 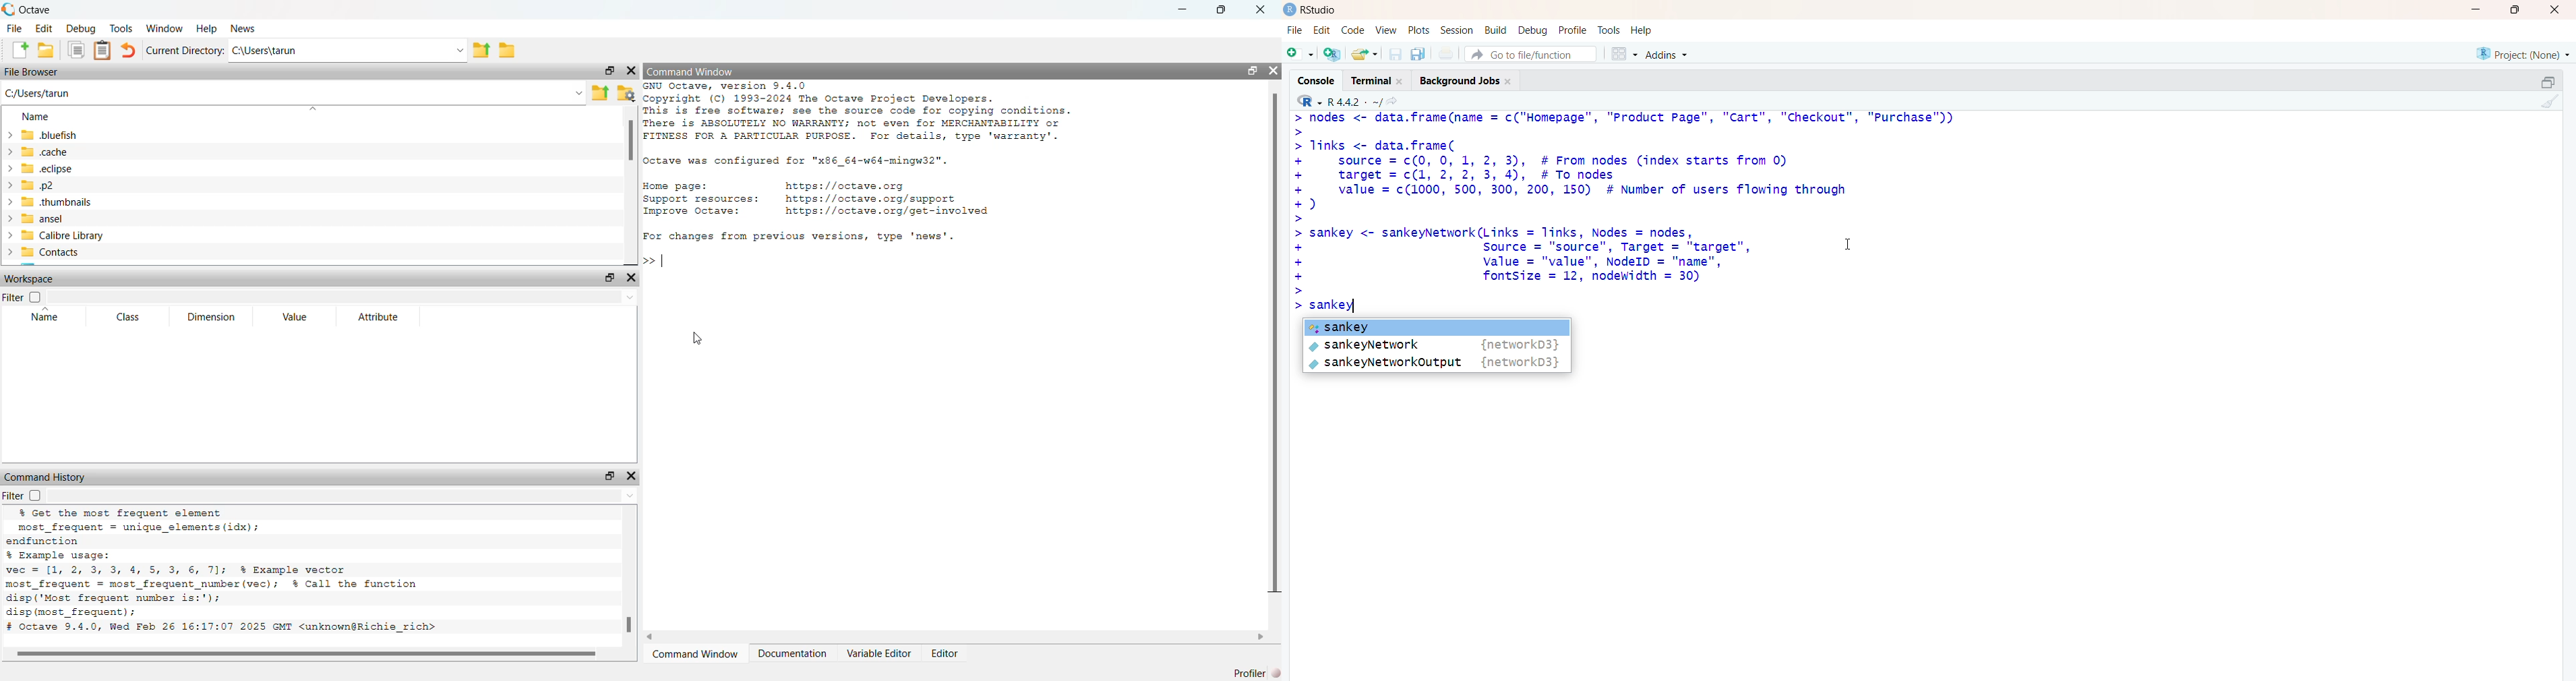 What do you see at coordinates (1415, 28) in the screenshot?
I see `plots` at bounding box center [1415, 28].